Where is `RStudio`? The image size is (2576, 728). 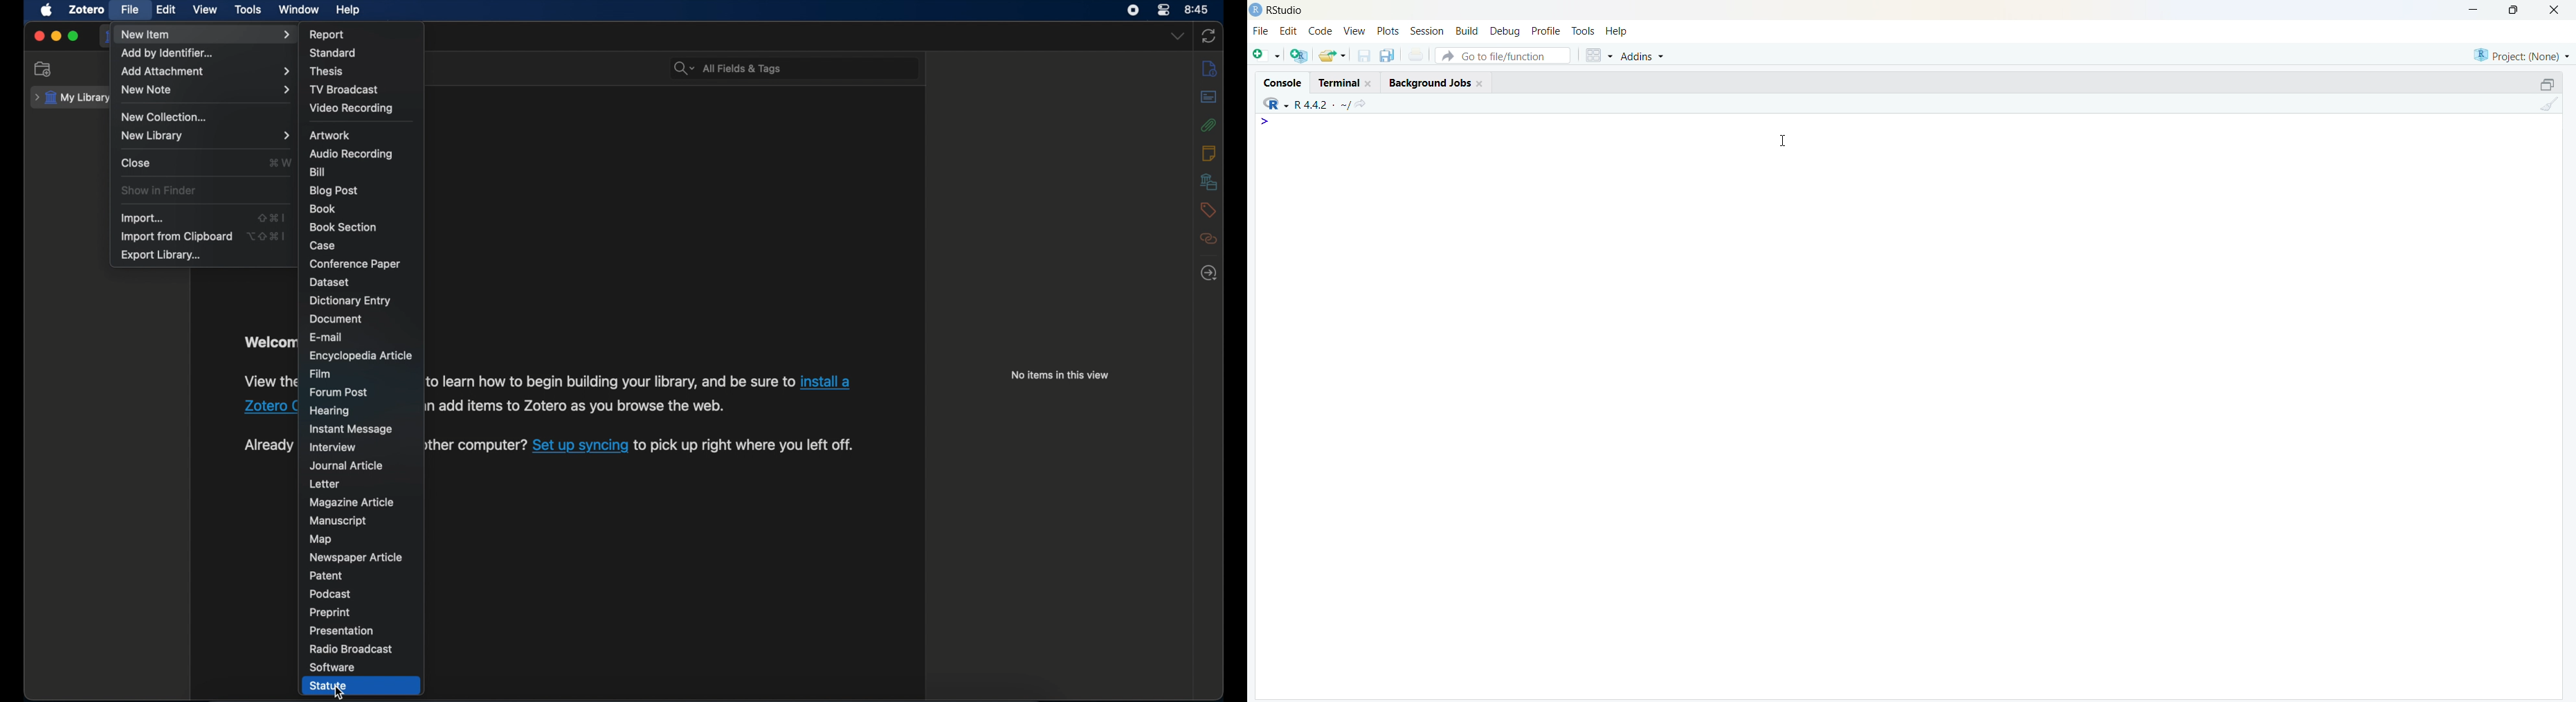
RStudio is located at coordinates (1287, 10).